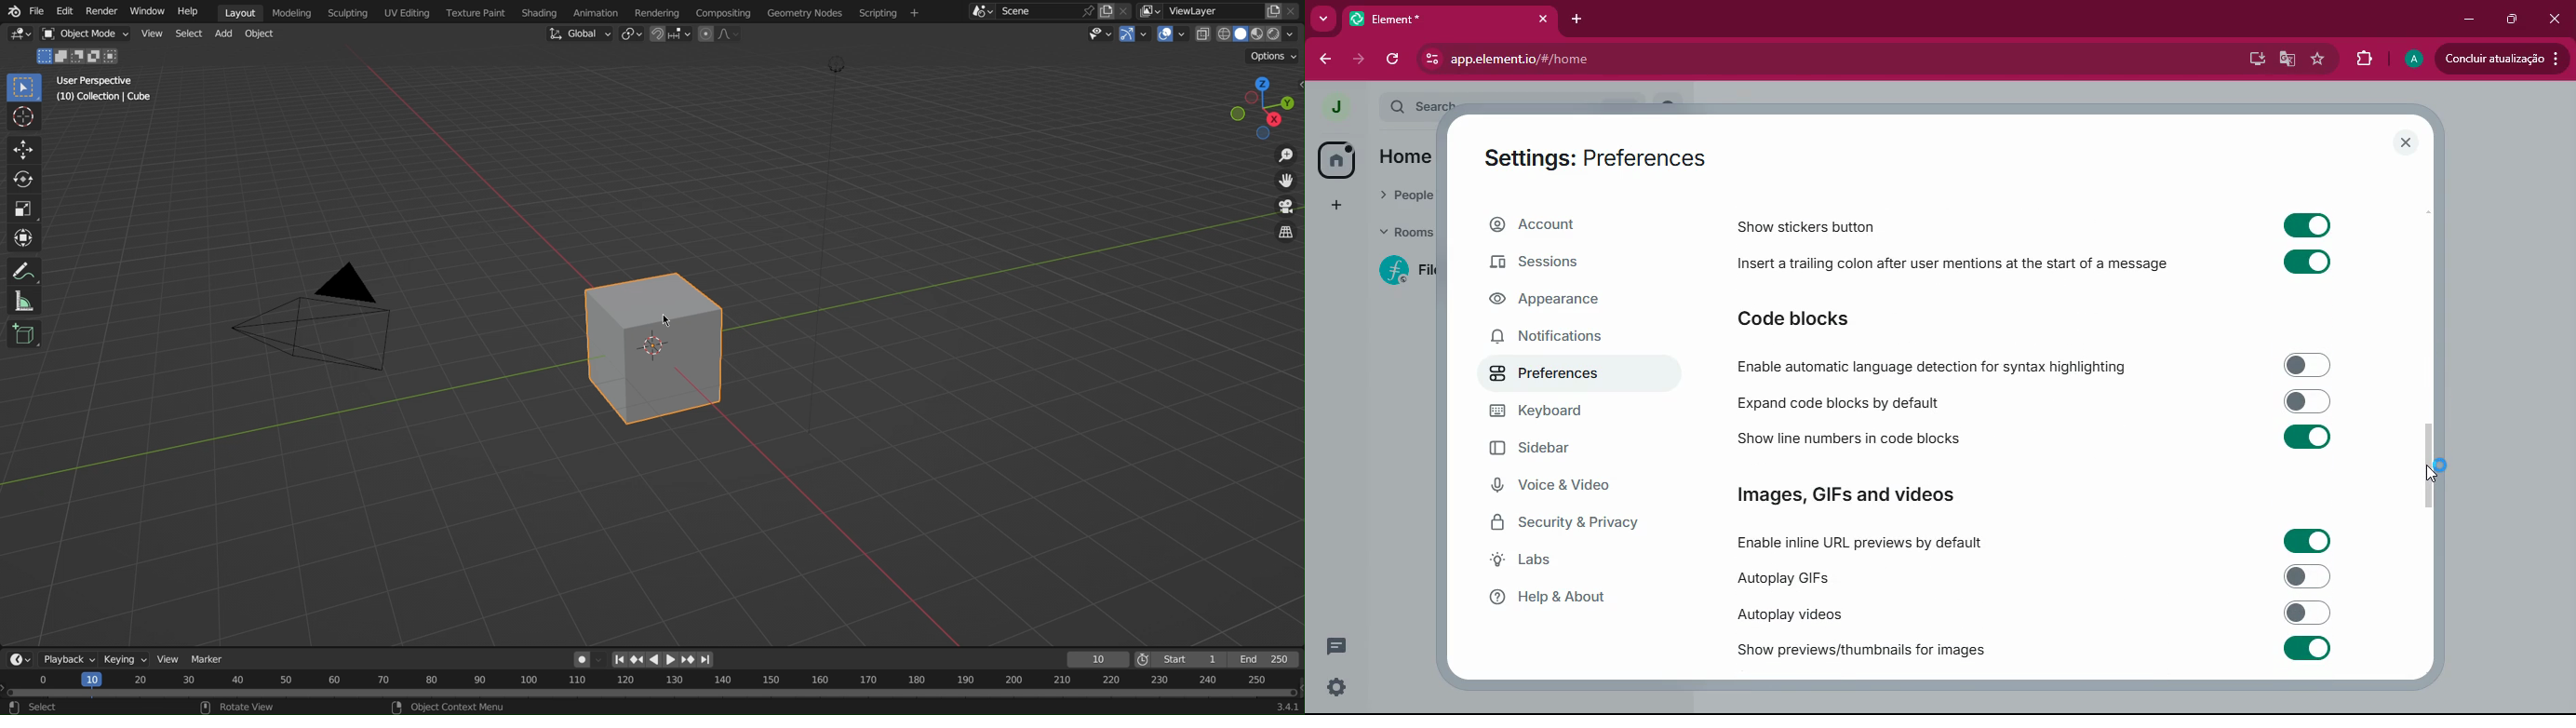 The height and width of the screenshot is (728, 2576). What do you see at coordinates (12, 10) in the screenshot?
I see `Blender` at bounding box center [12, 10].